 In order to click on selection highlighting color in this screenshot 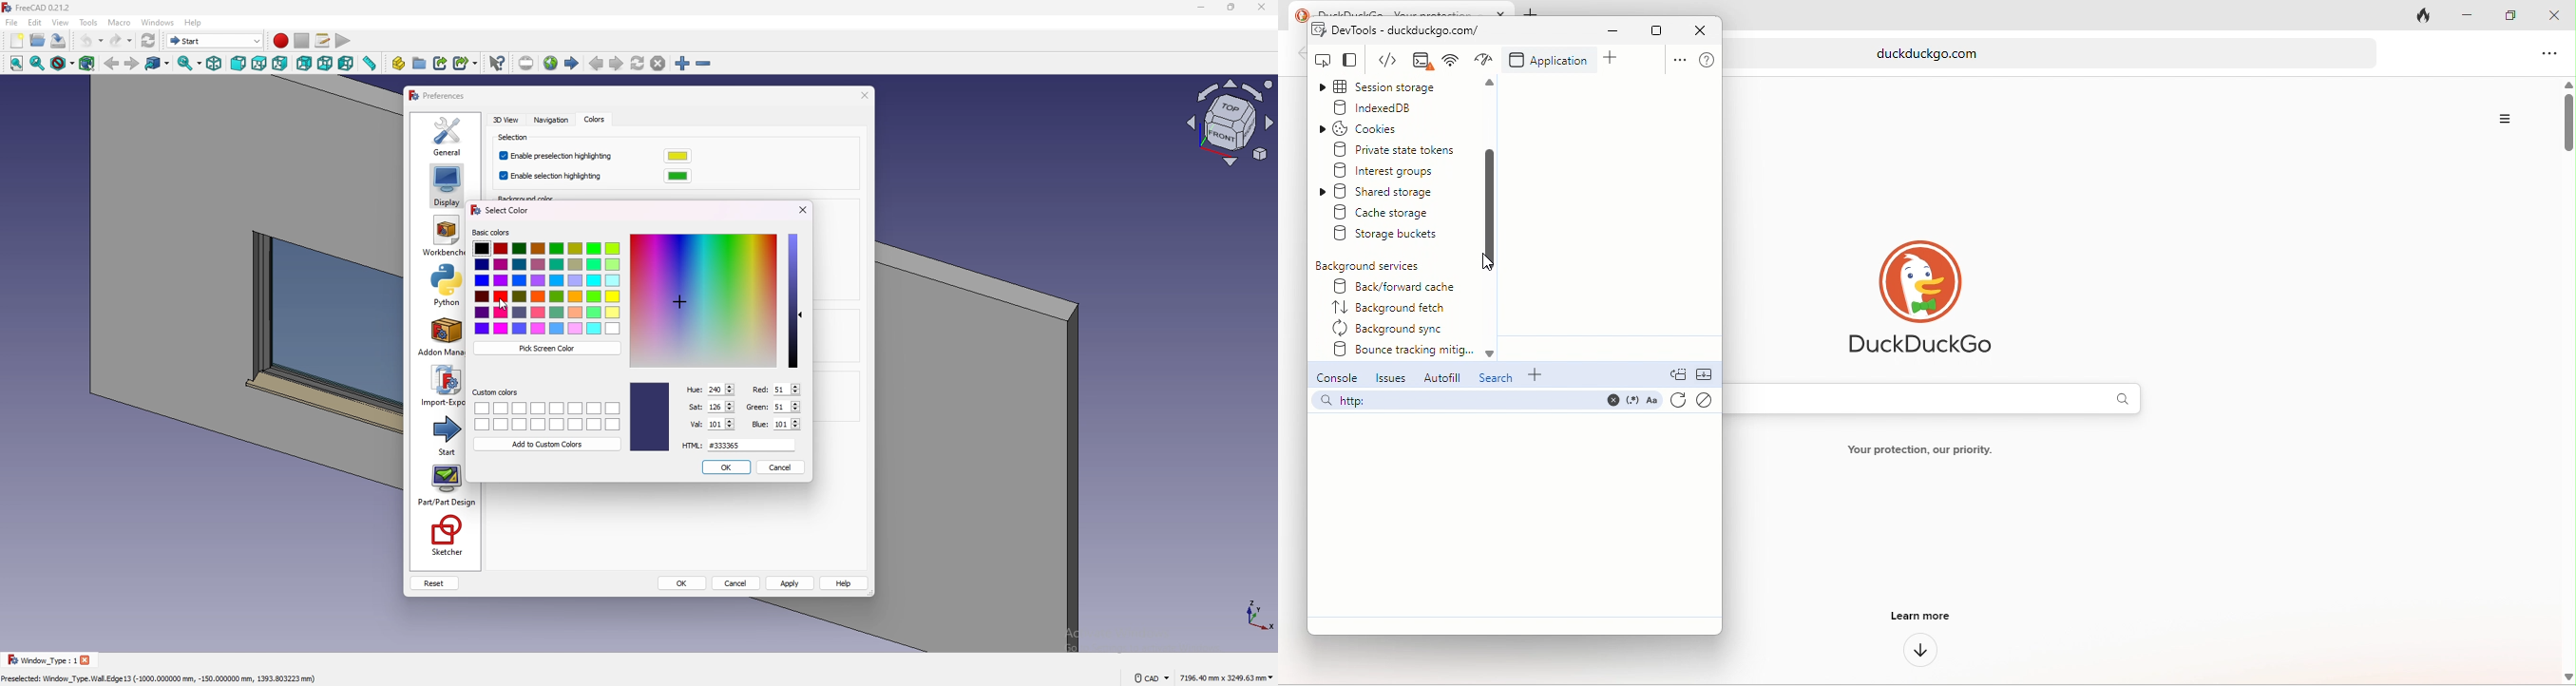, I will do `click(678, 176)`.